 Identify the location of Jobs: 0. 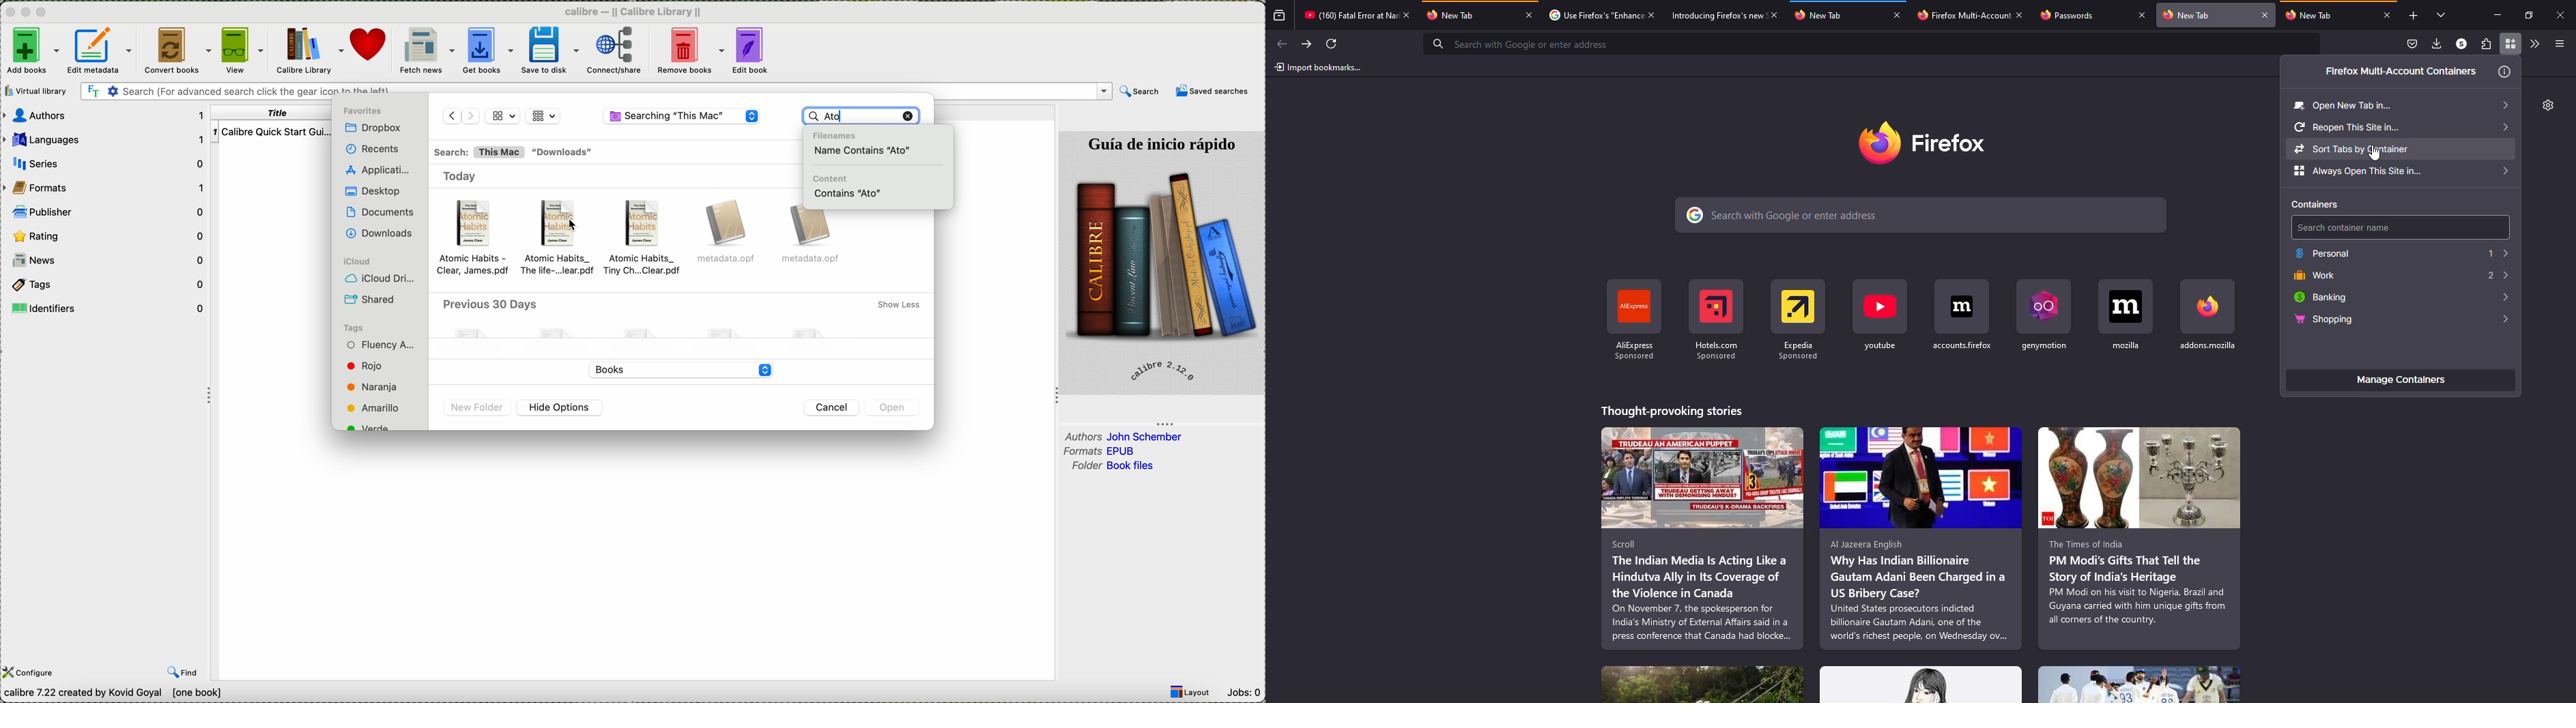
(1244, 694).